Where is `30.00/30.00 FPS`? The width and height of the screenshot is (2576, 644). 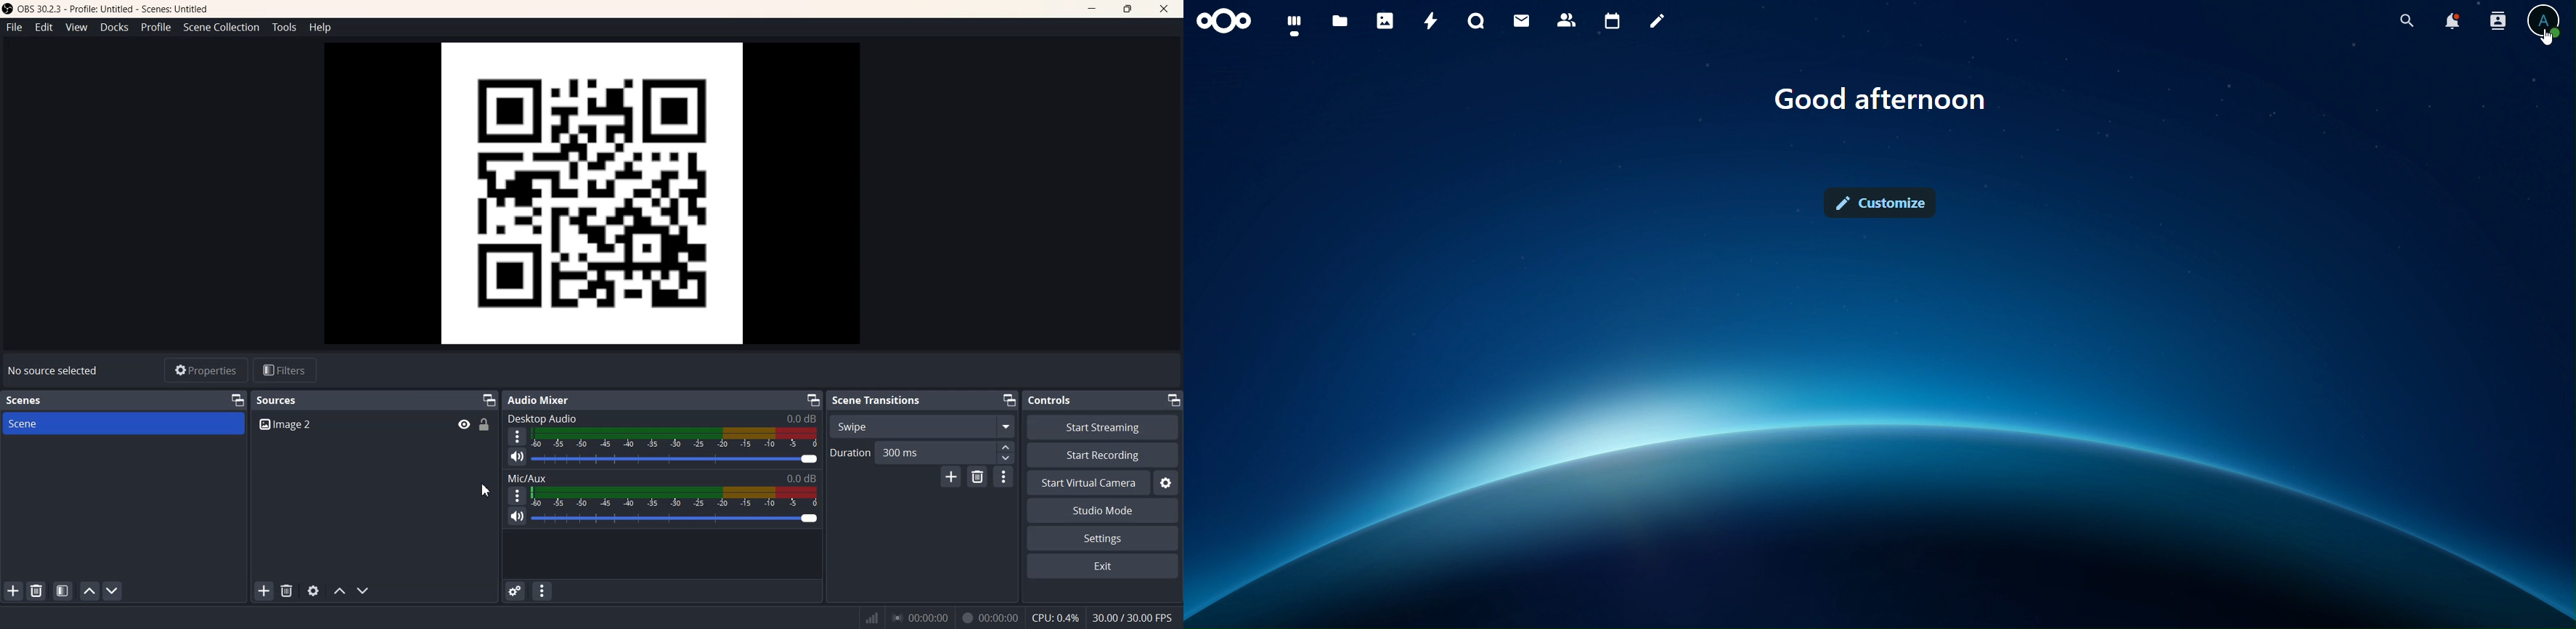 30.00/30.00 FPS is located at coordinates (1135, 617).